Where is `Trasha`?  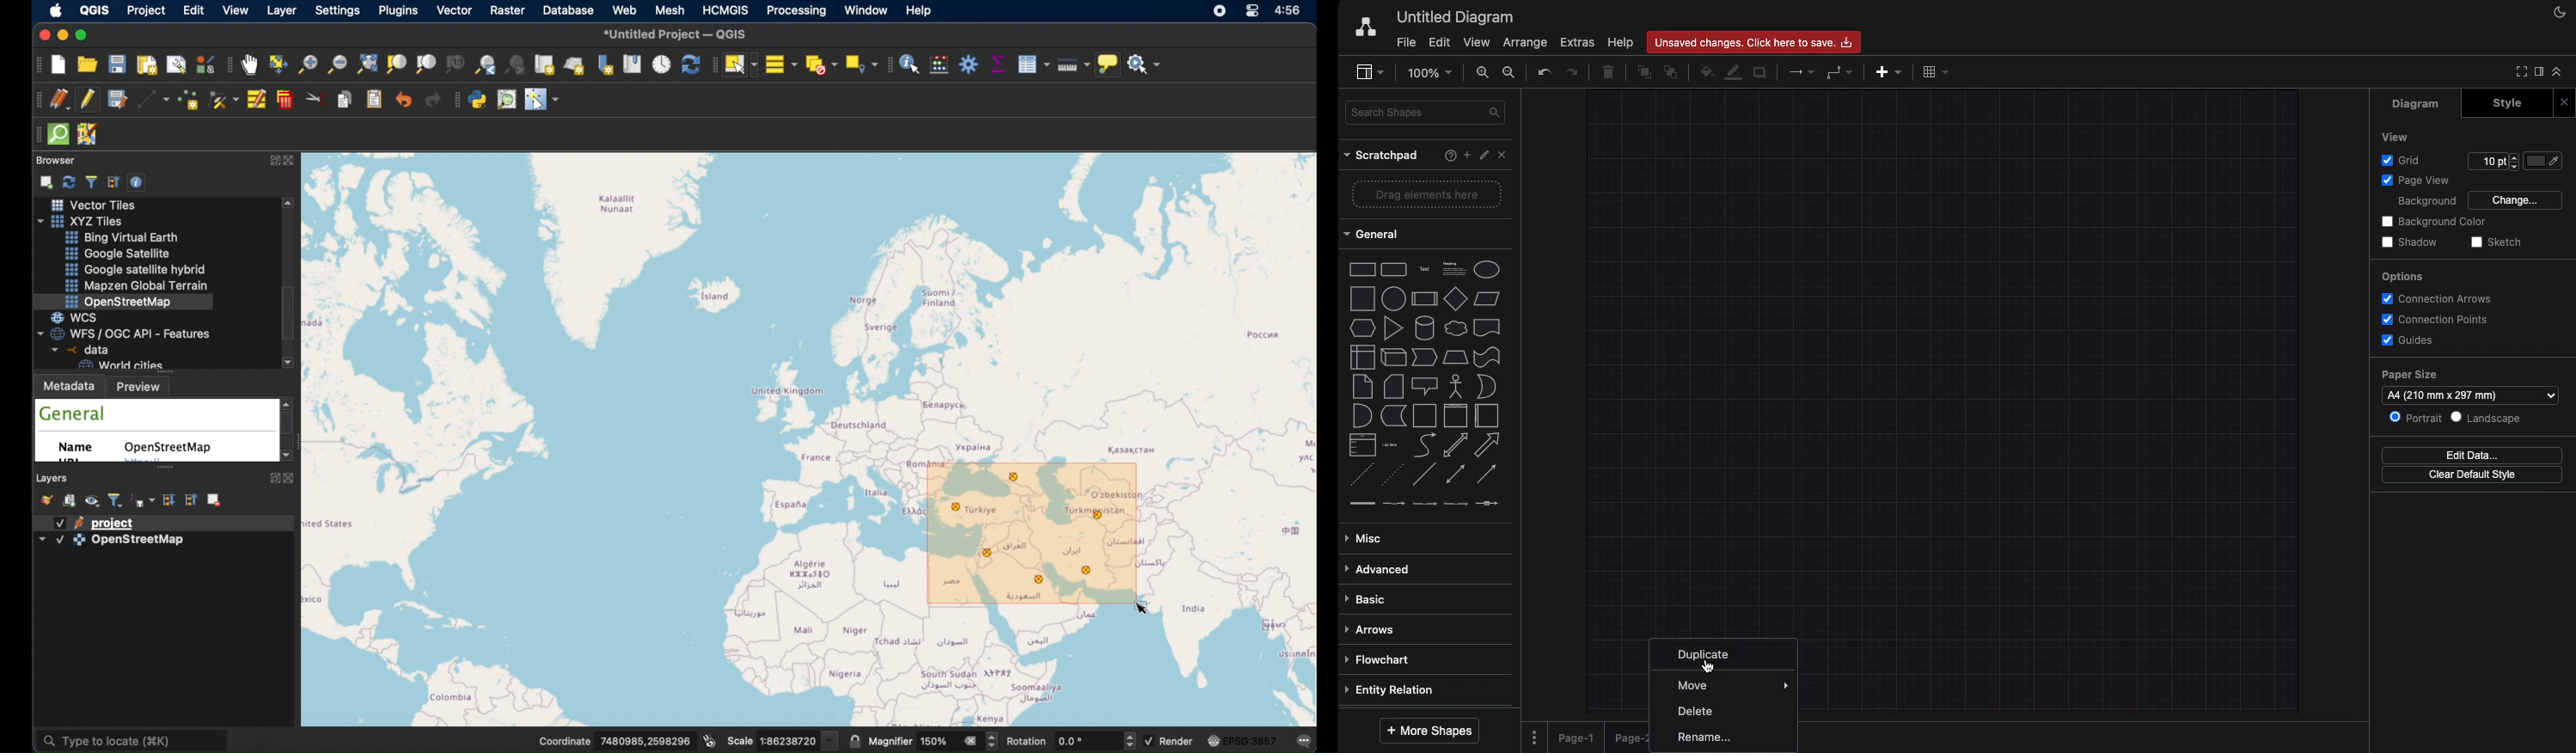 Trasha is located at coordinates (1610, 71).